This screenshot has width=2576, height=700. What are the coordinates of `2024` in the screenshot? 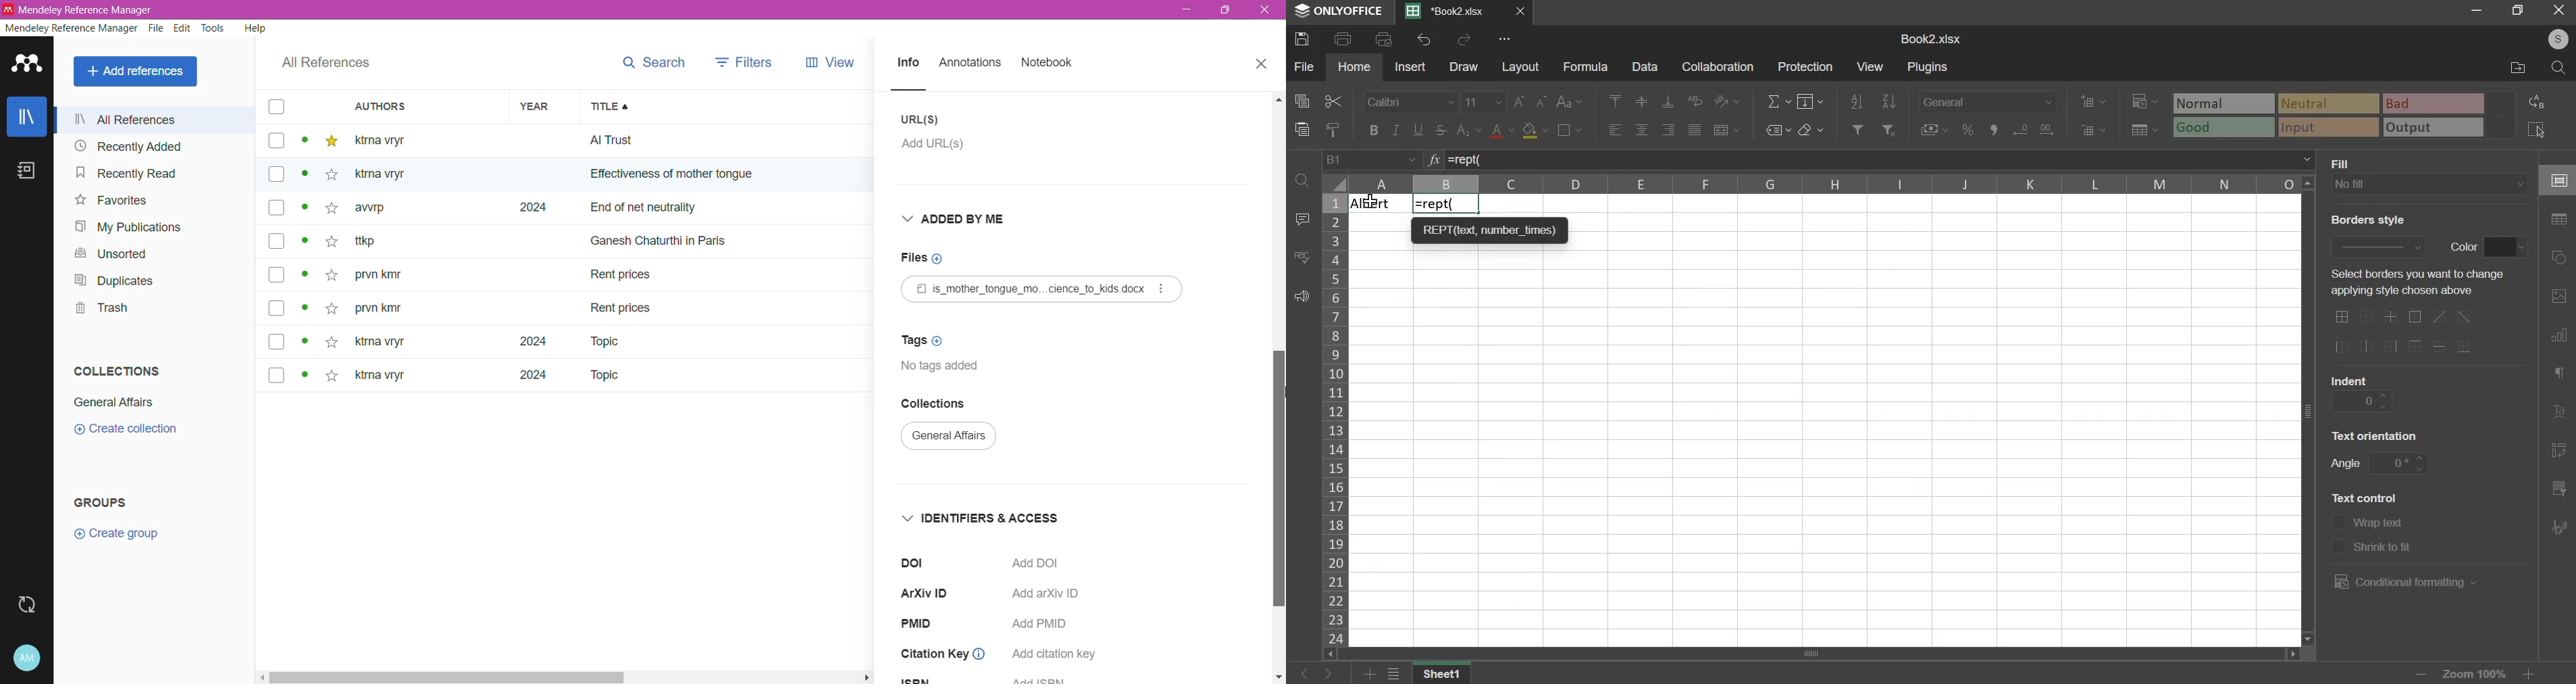 It's located at (530, 208).